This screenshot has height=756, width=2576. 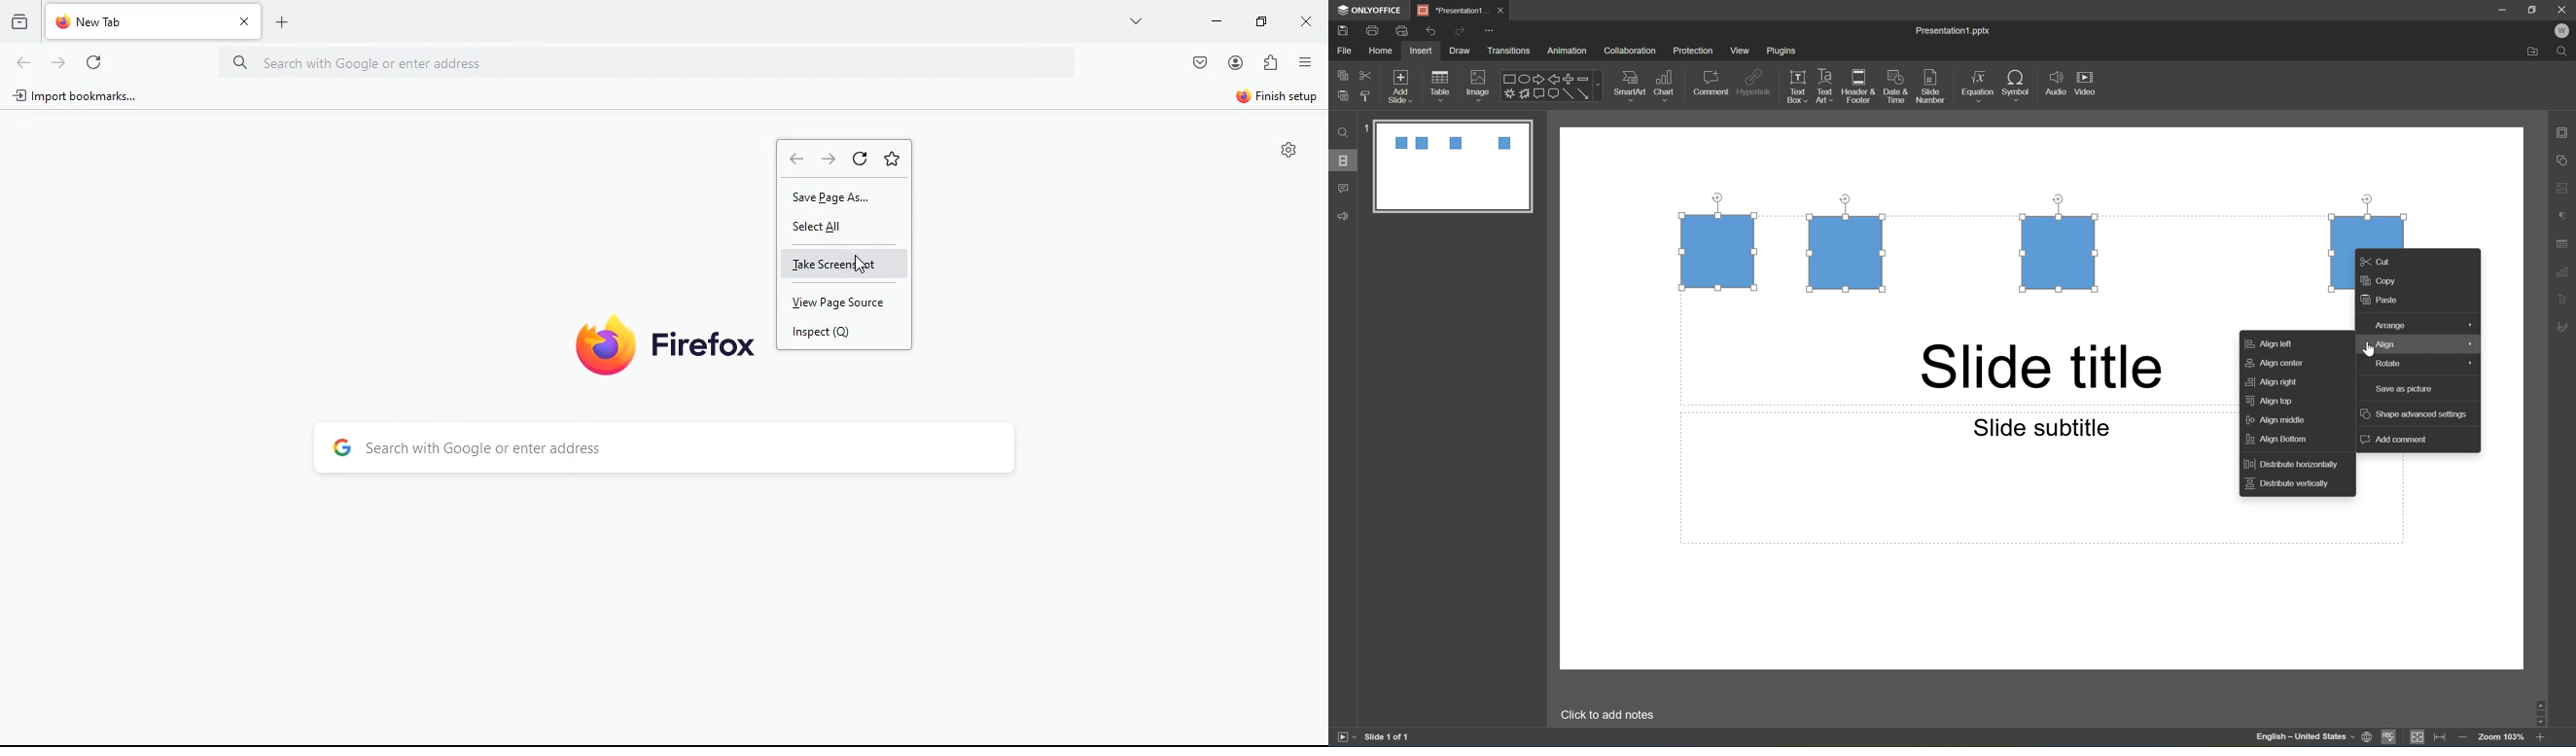 I want to click on pocket, so click(x=1198, y=64).